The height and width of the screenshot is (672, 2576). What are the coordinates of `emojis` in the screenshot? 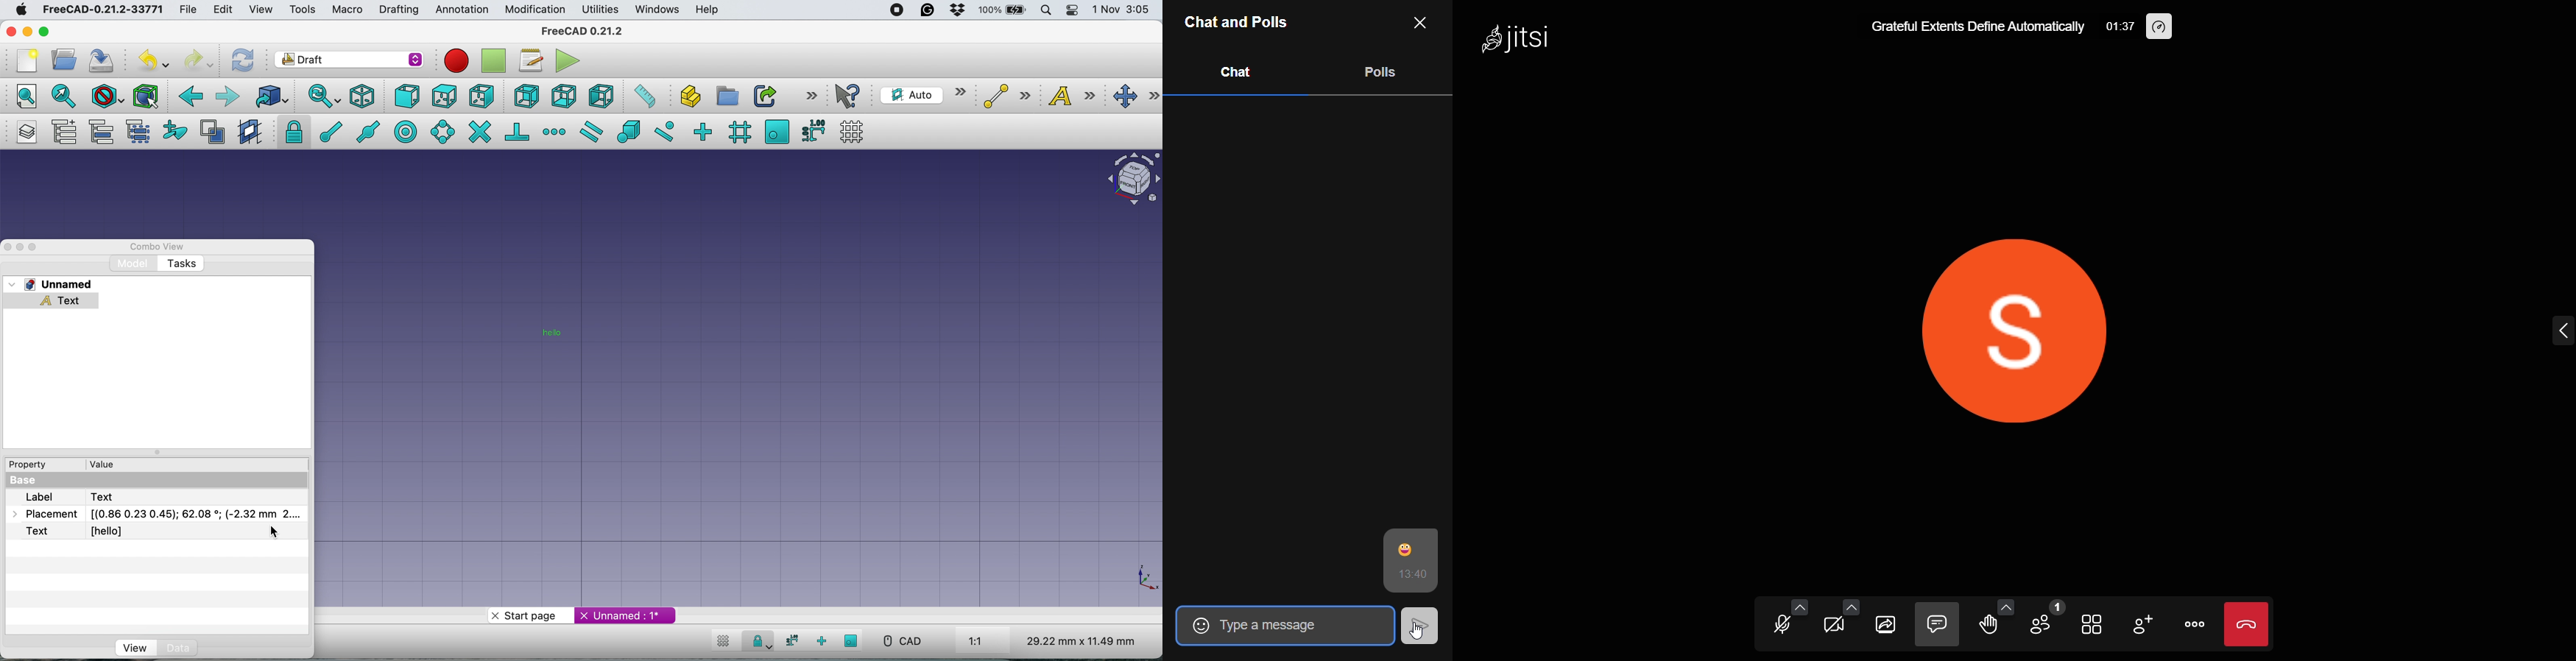 It's located at (1193, 625).